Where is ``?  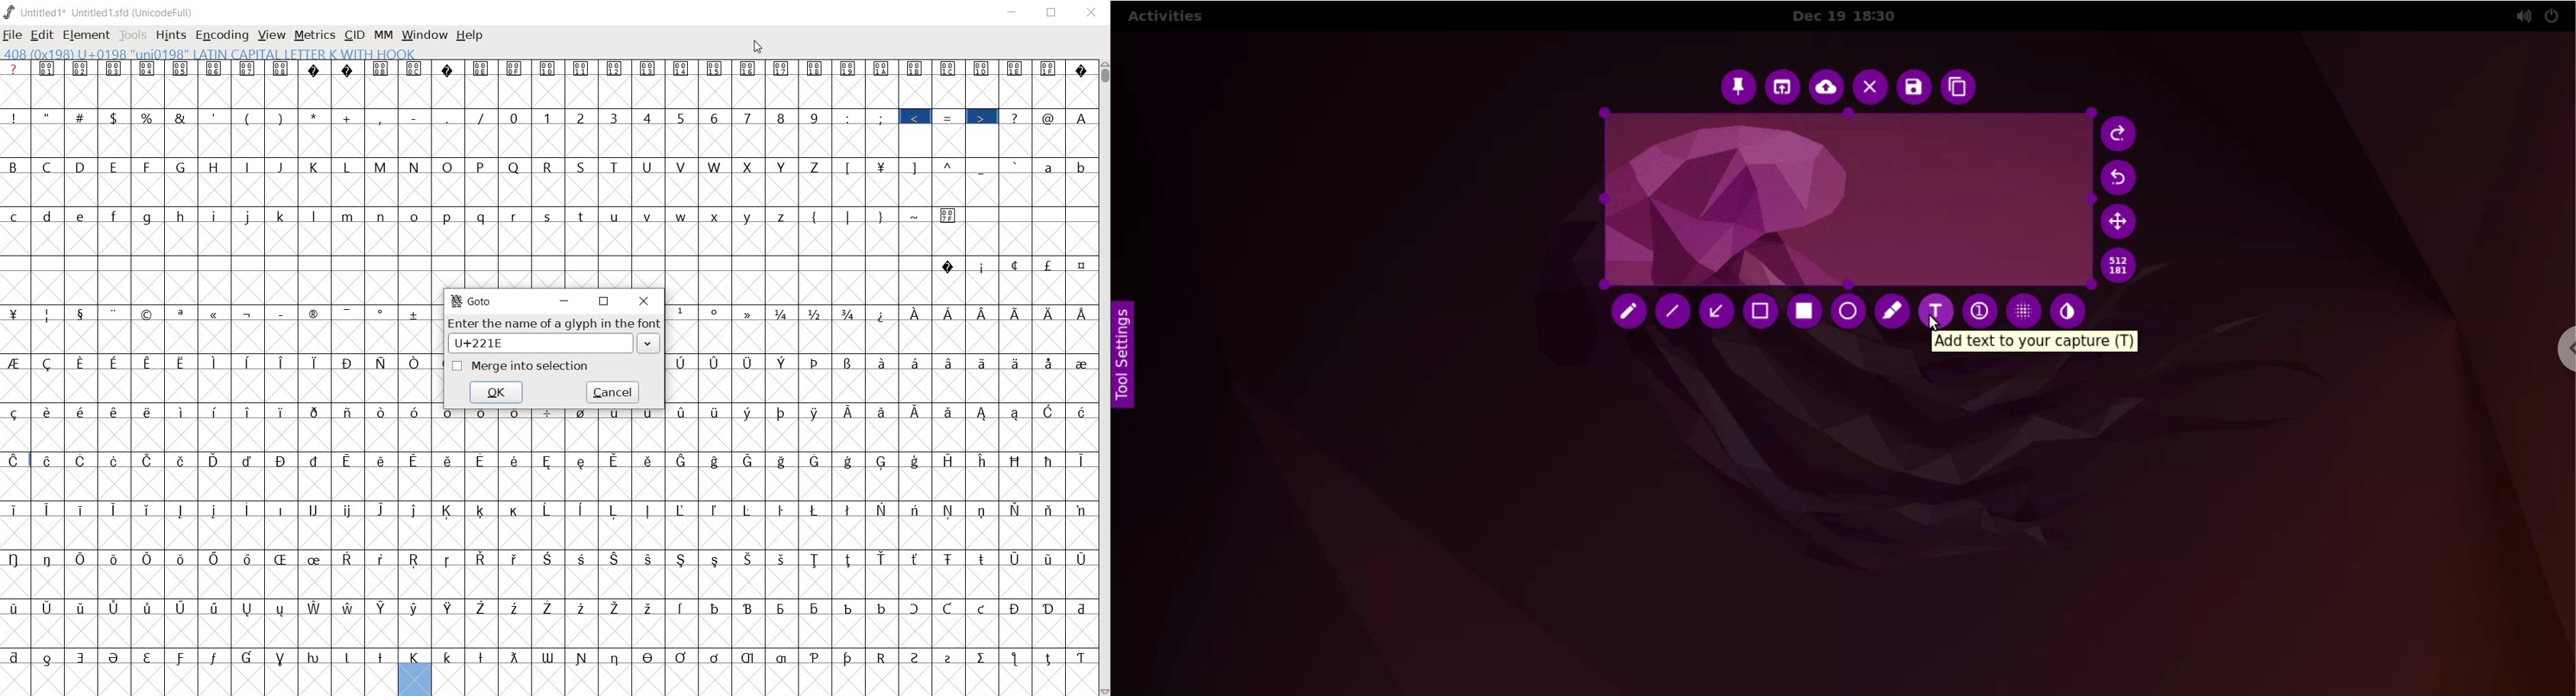  is located at coordinates (882, 360).